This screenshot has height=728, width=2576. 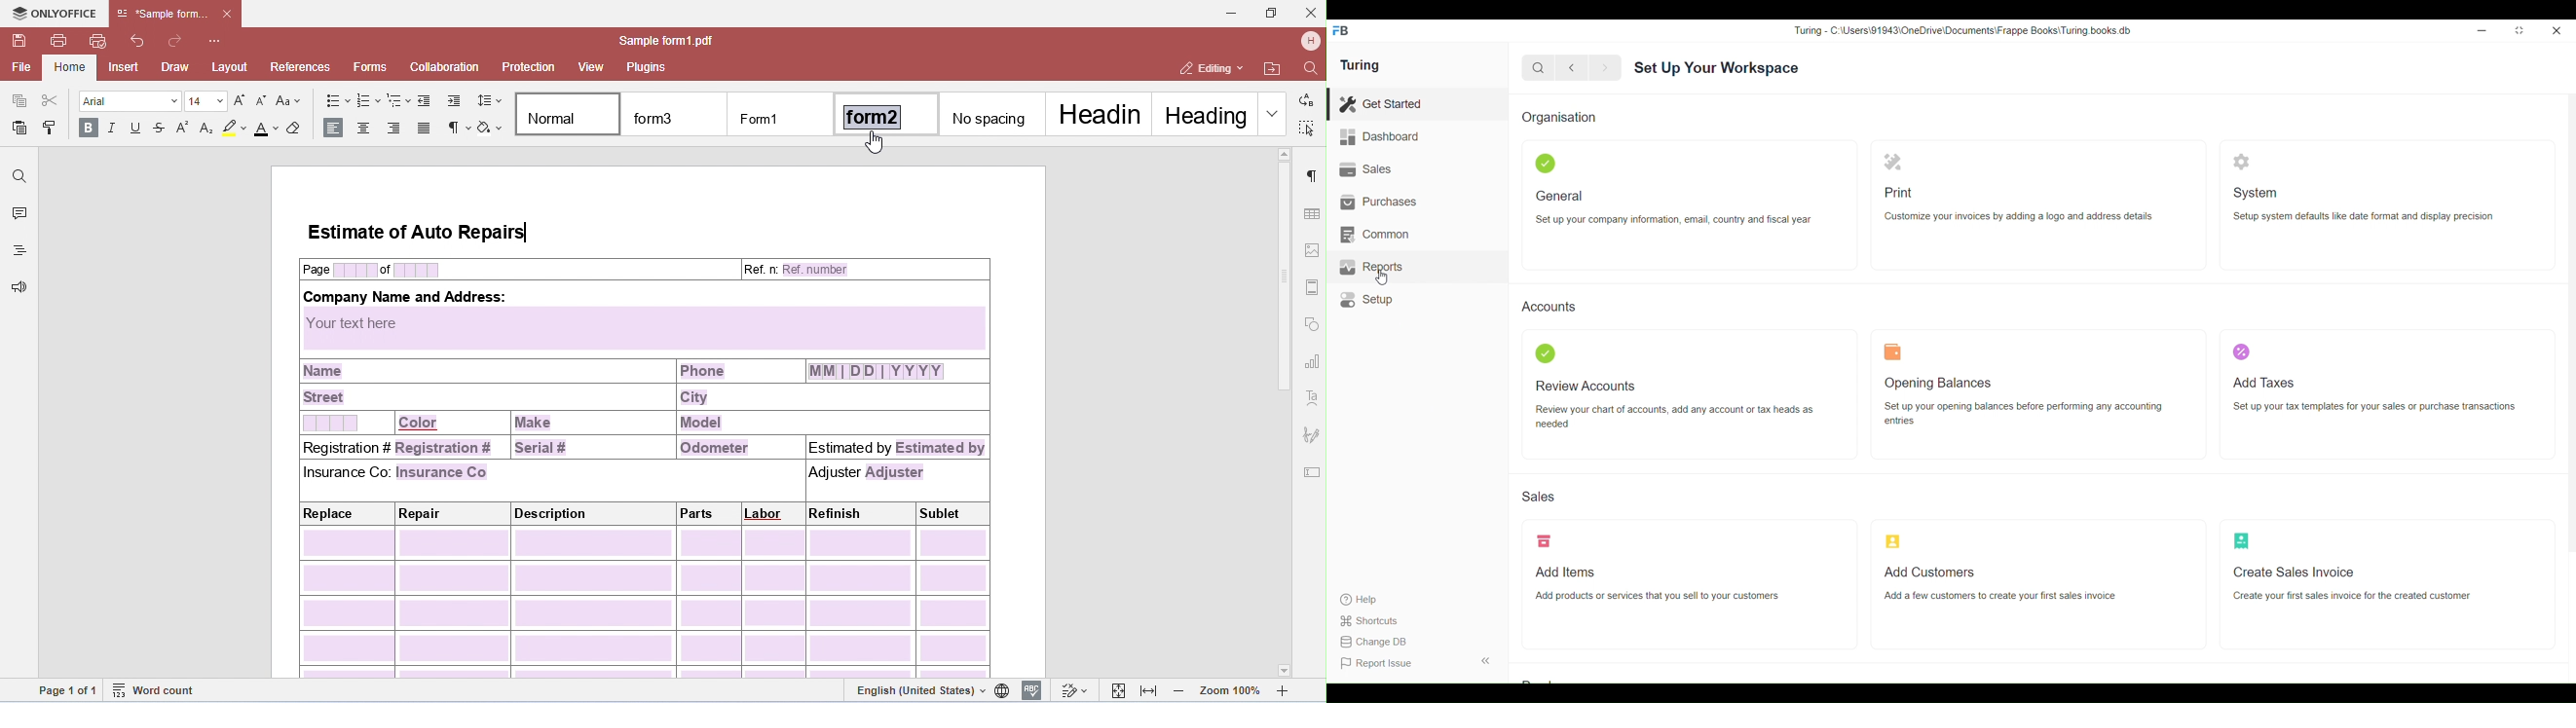 What do you see at coordinates (1373, 642) in the screenshot?
I see `Change DB` at bounding box center [1373, 642].